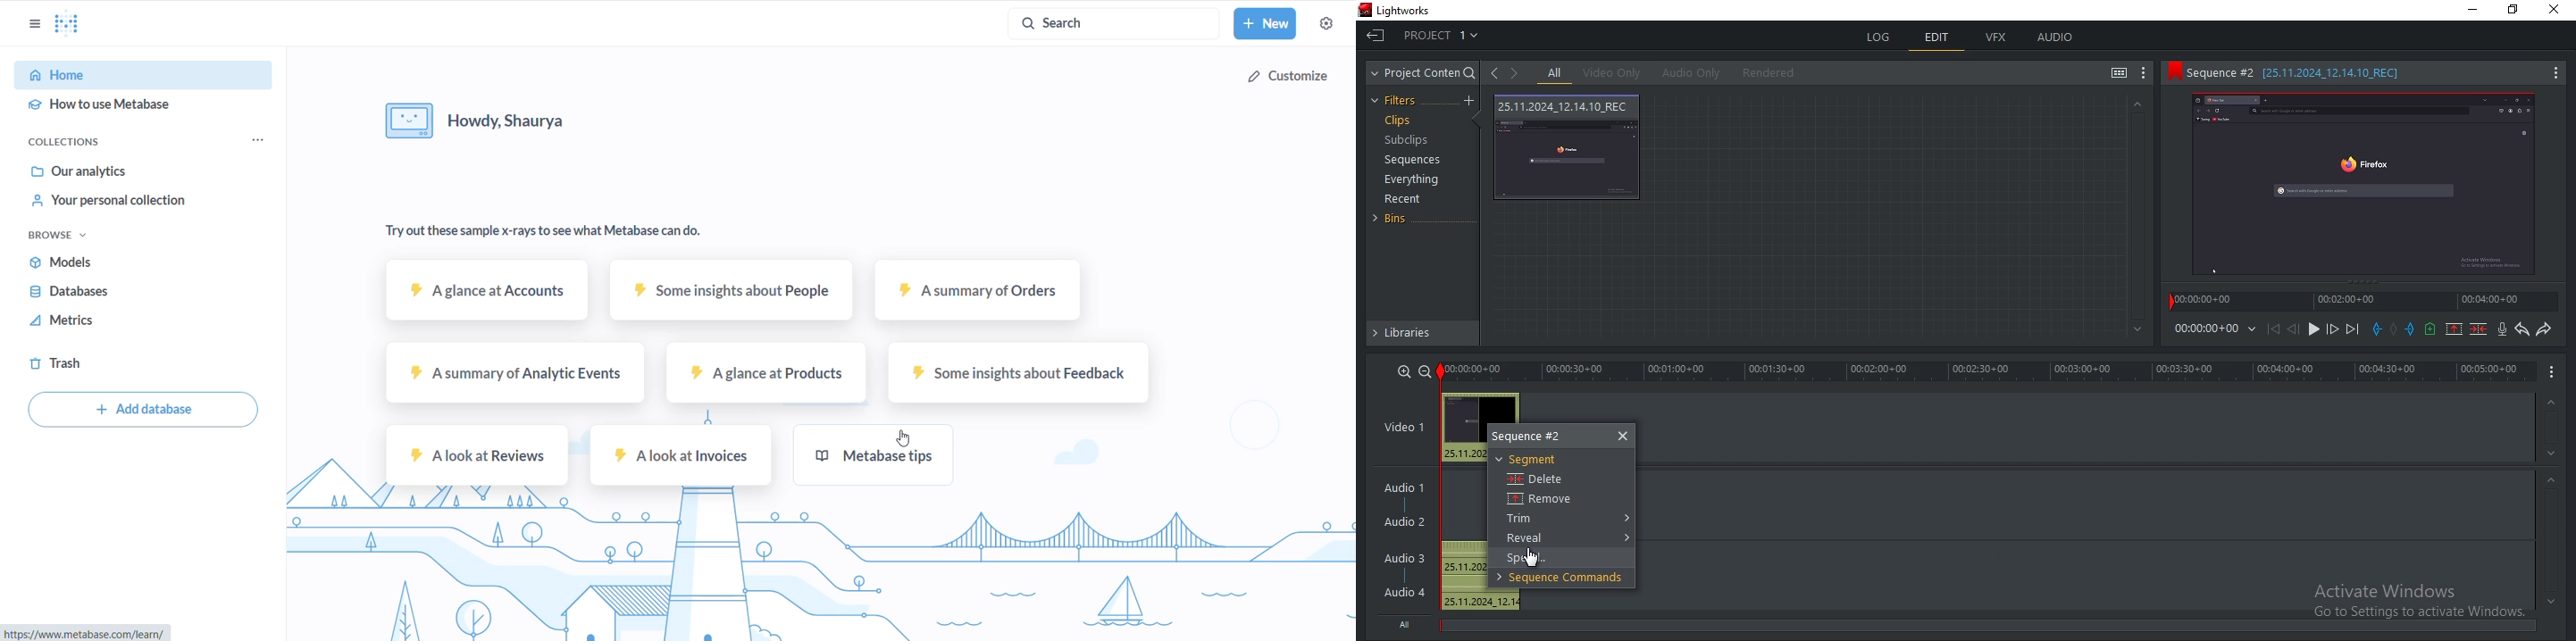 This screenshot has height=644, width=2576. I want to click on recent, so click(1405, 201).